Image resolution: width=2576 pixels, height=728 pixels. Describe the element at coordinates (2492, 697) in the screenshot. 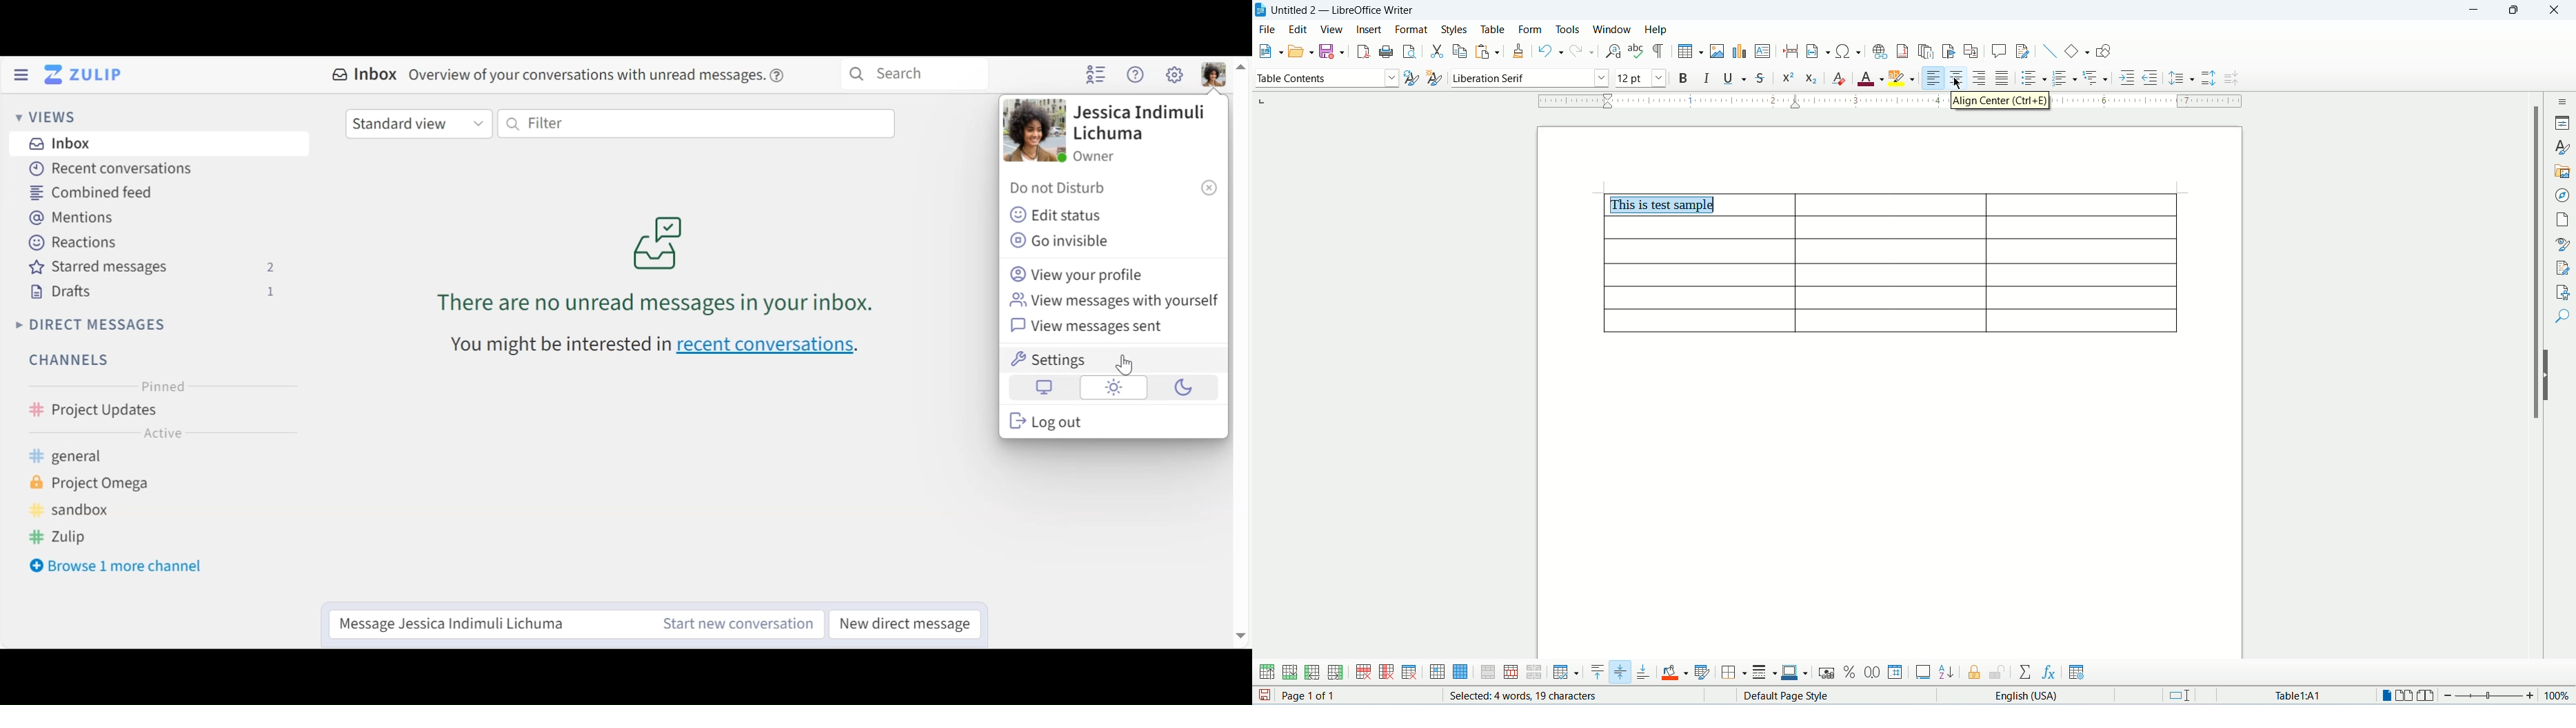

I see `zoom bar` at that location.